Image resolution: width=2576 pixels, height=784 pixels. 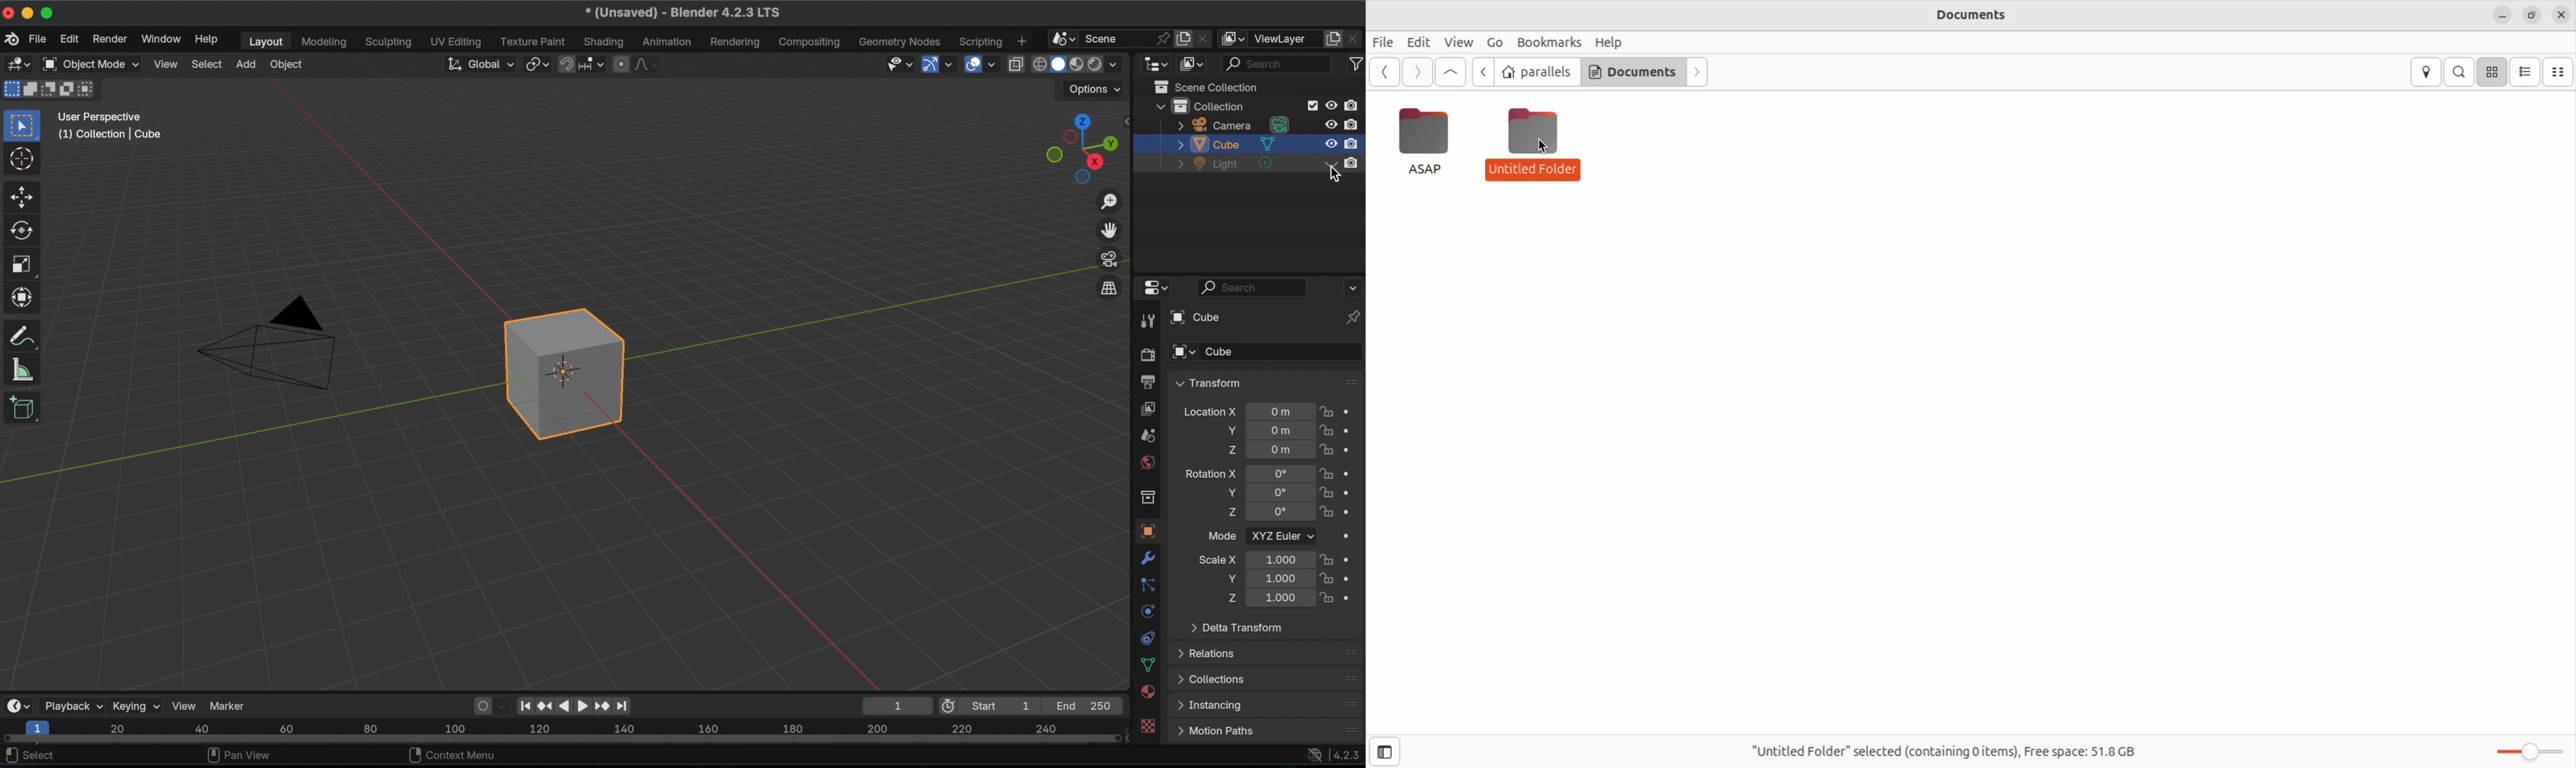 I want to click on euler rotation, so click(x=1278, y=494).